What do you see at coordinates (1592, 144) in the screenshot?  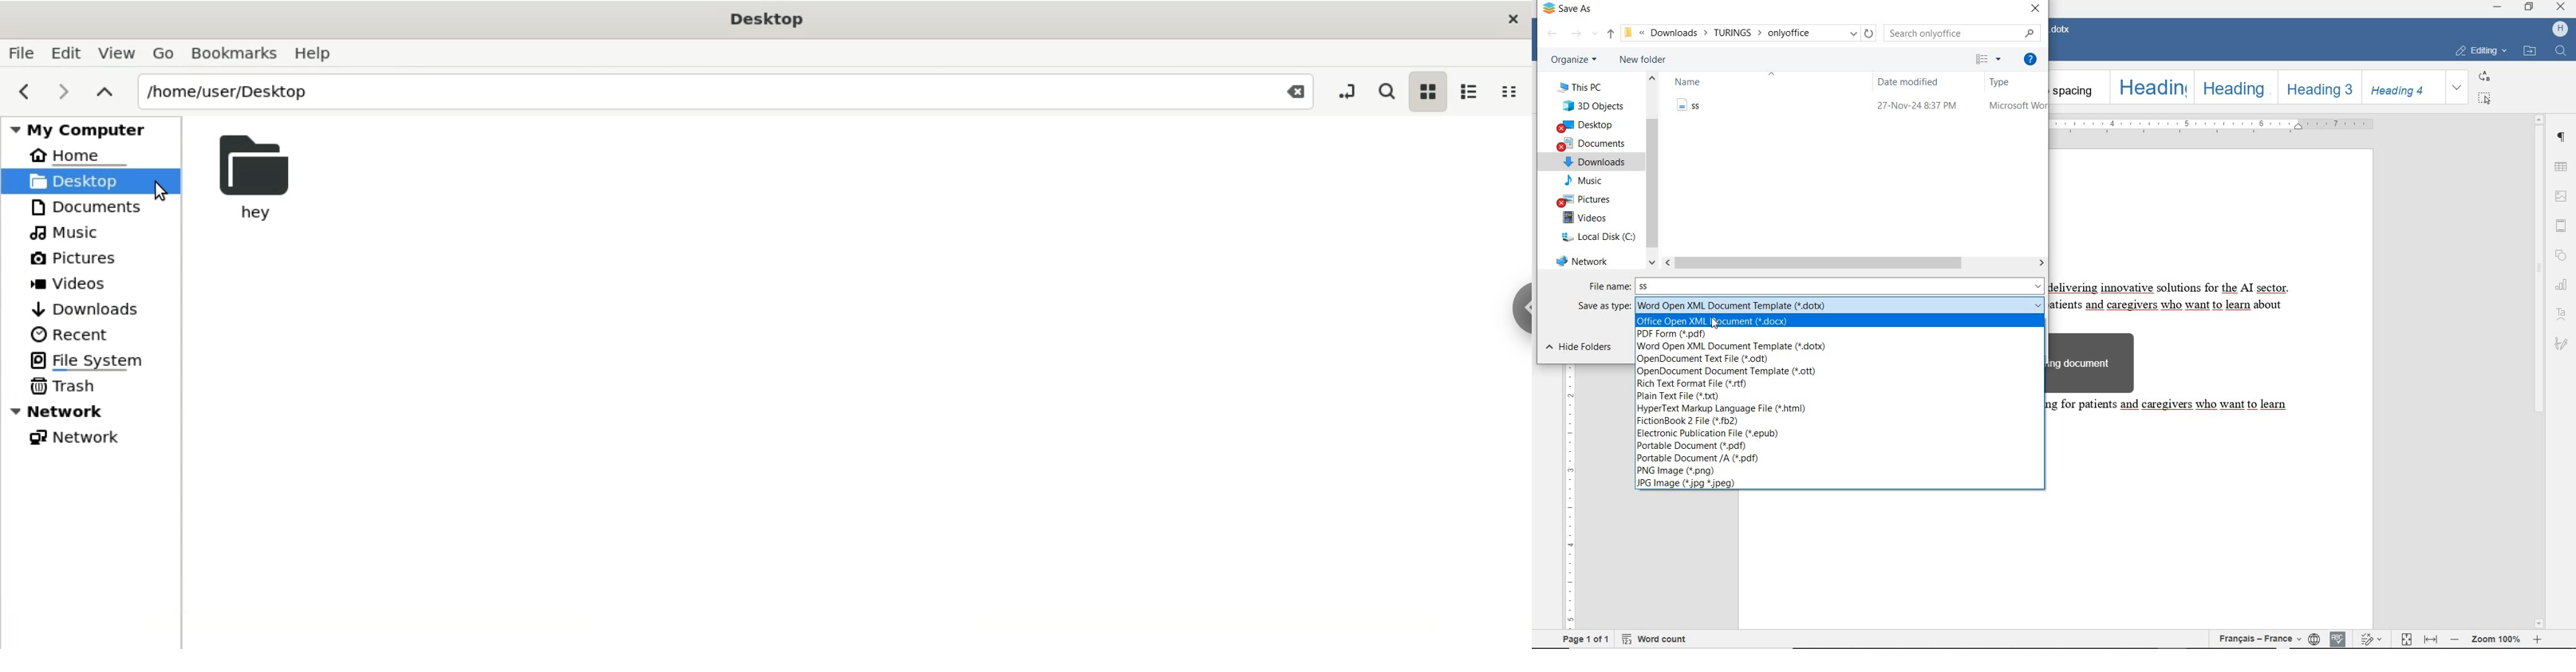 I see `DOCUMENTS` at bounding box center [1592, 144].